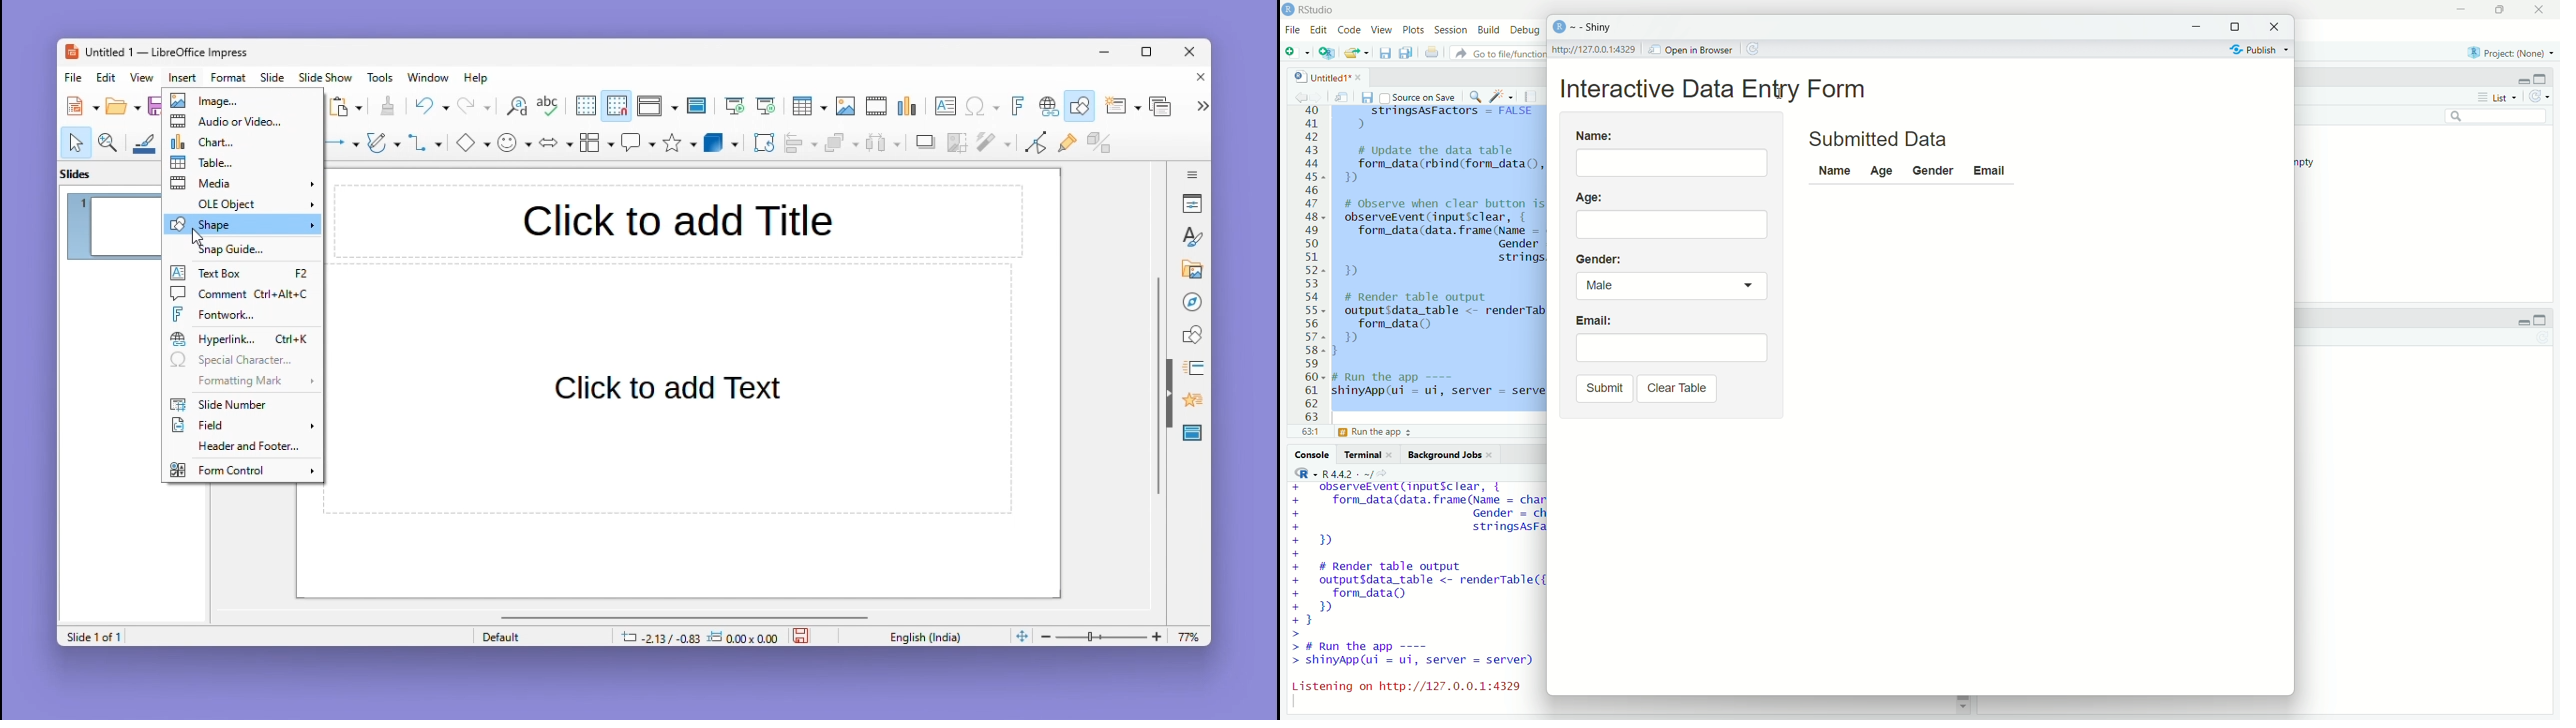 The height and width of the screenshot is (728, 2576). What do you see at coordinates (74, 78) in the screenshot?
I see `File` at bounding box center [74, 78].